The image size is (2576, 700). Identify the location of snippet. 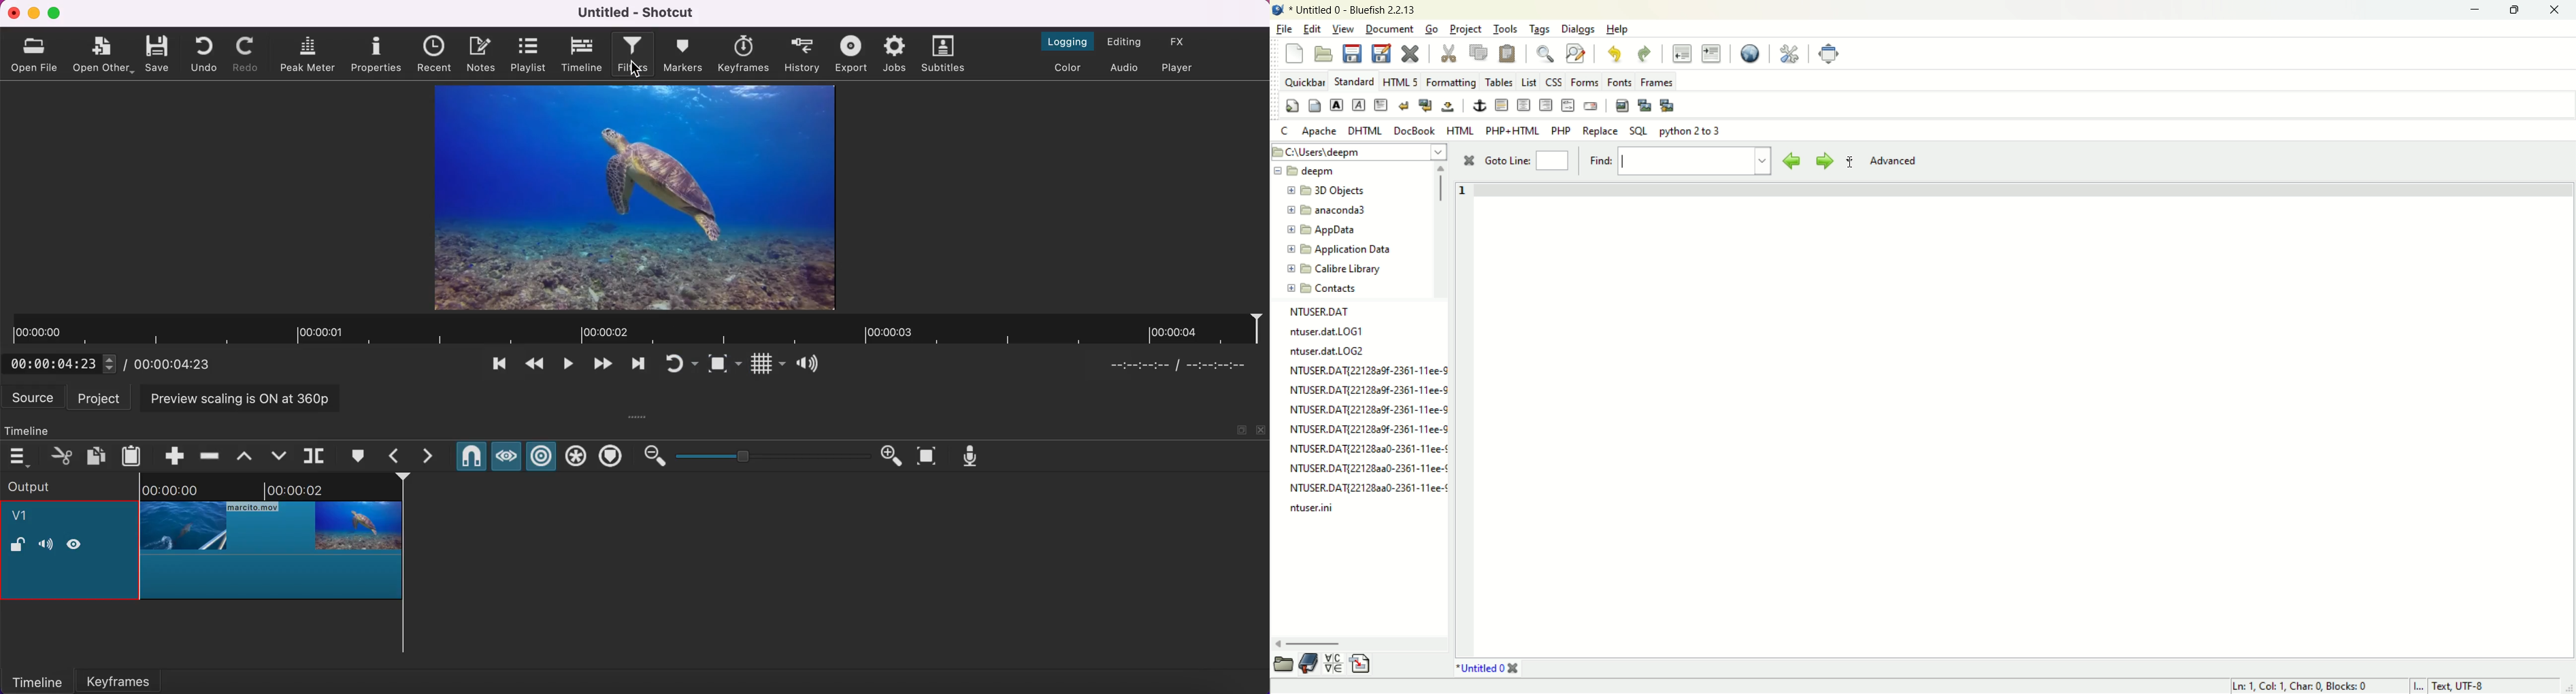
(1361, 665).